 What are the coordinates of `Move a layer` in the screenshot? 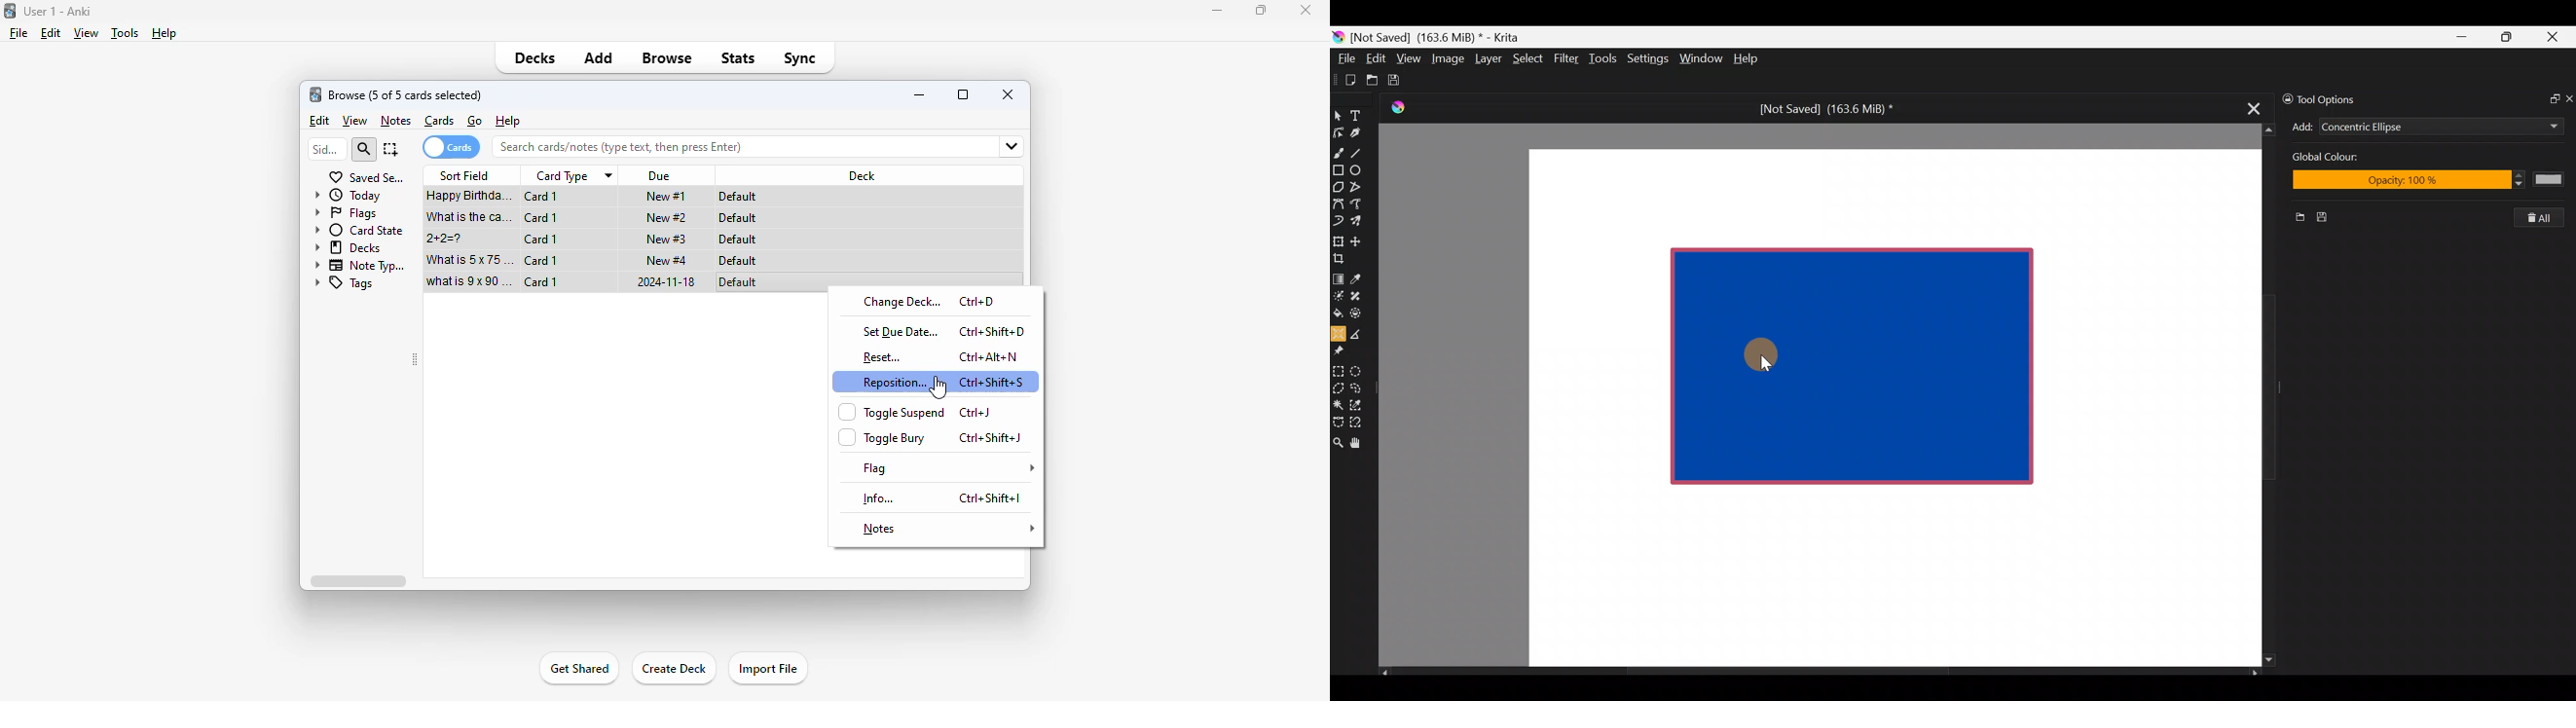 It's located at (1360, 240).